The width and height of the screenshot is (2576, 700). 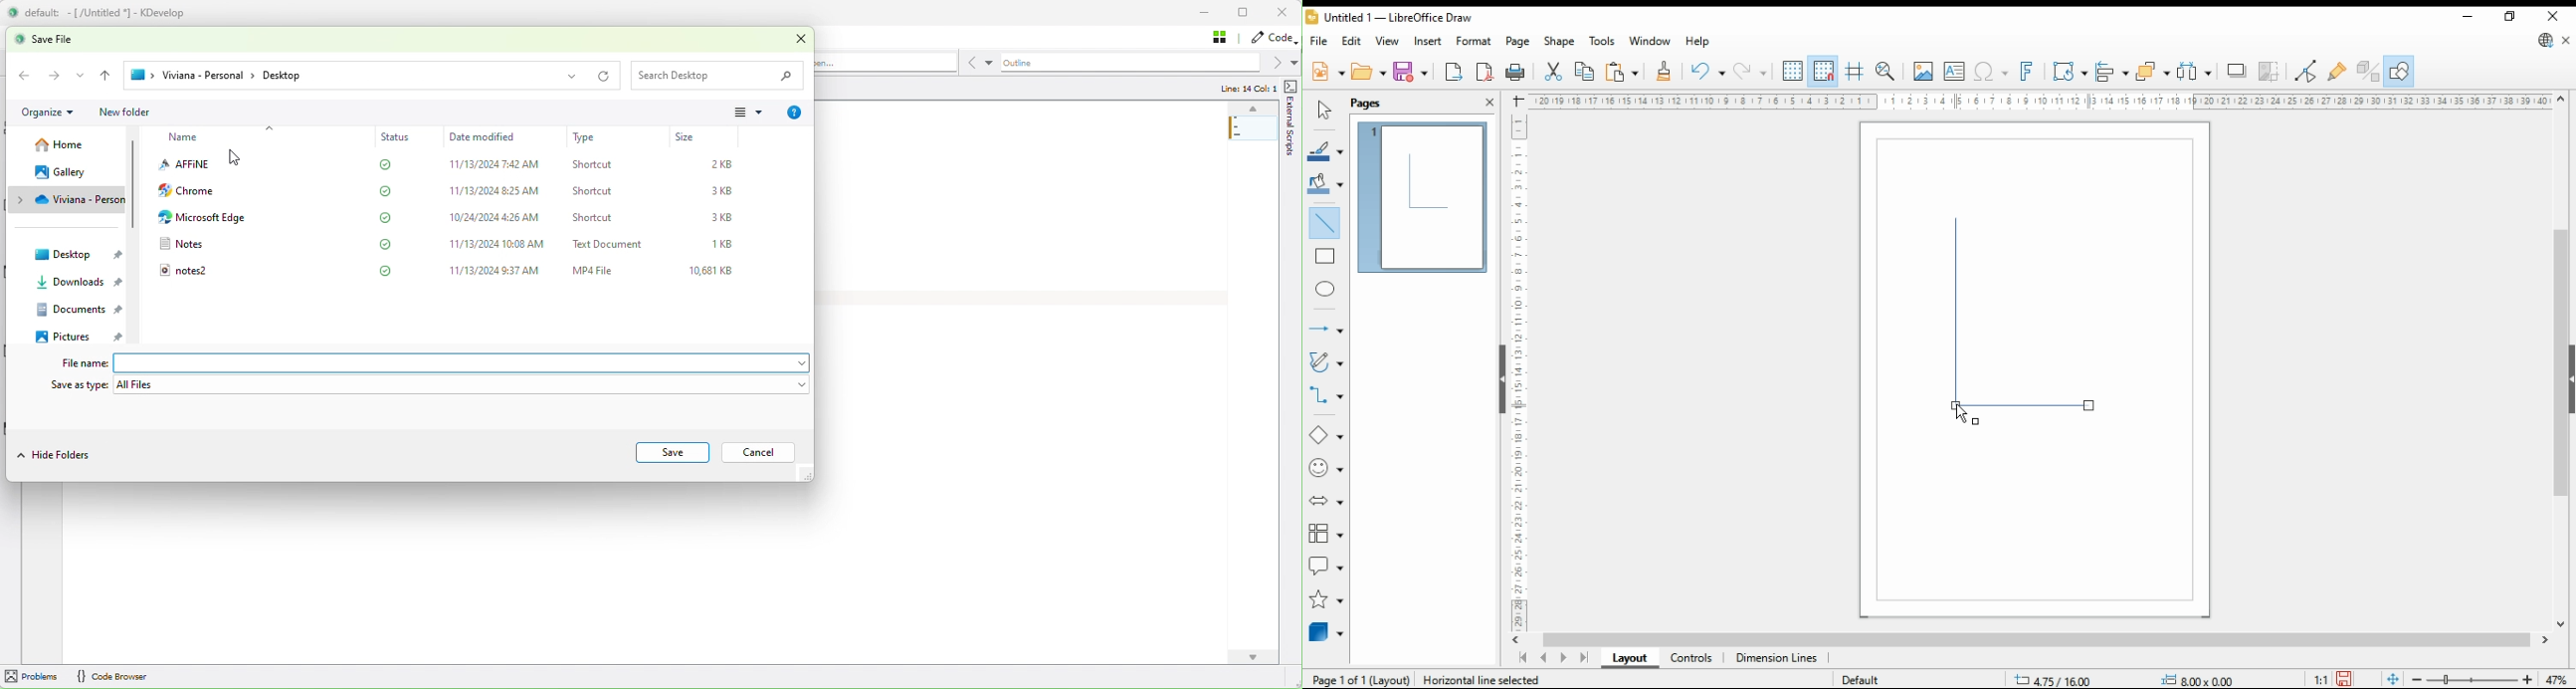 What do you see at coordinates (2562, 100) in the screenshot?
I see `move up` at bounding box center [2562, 100].